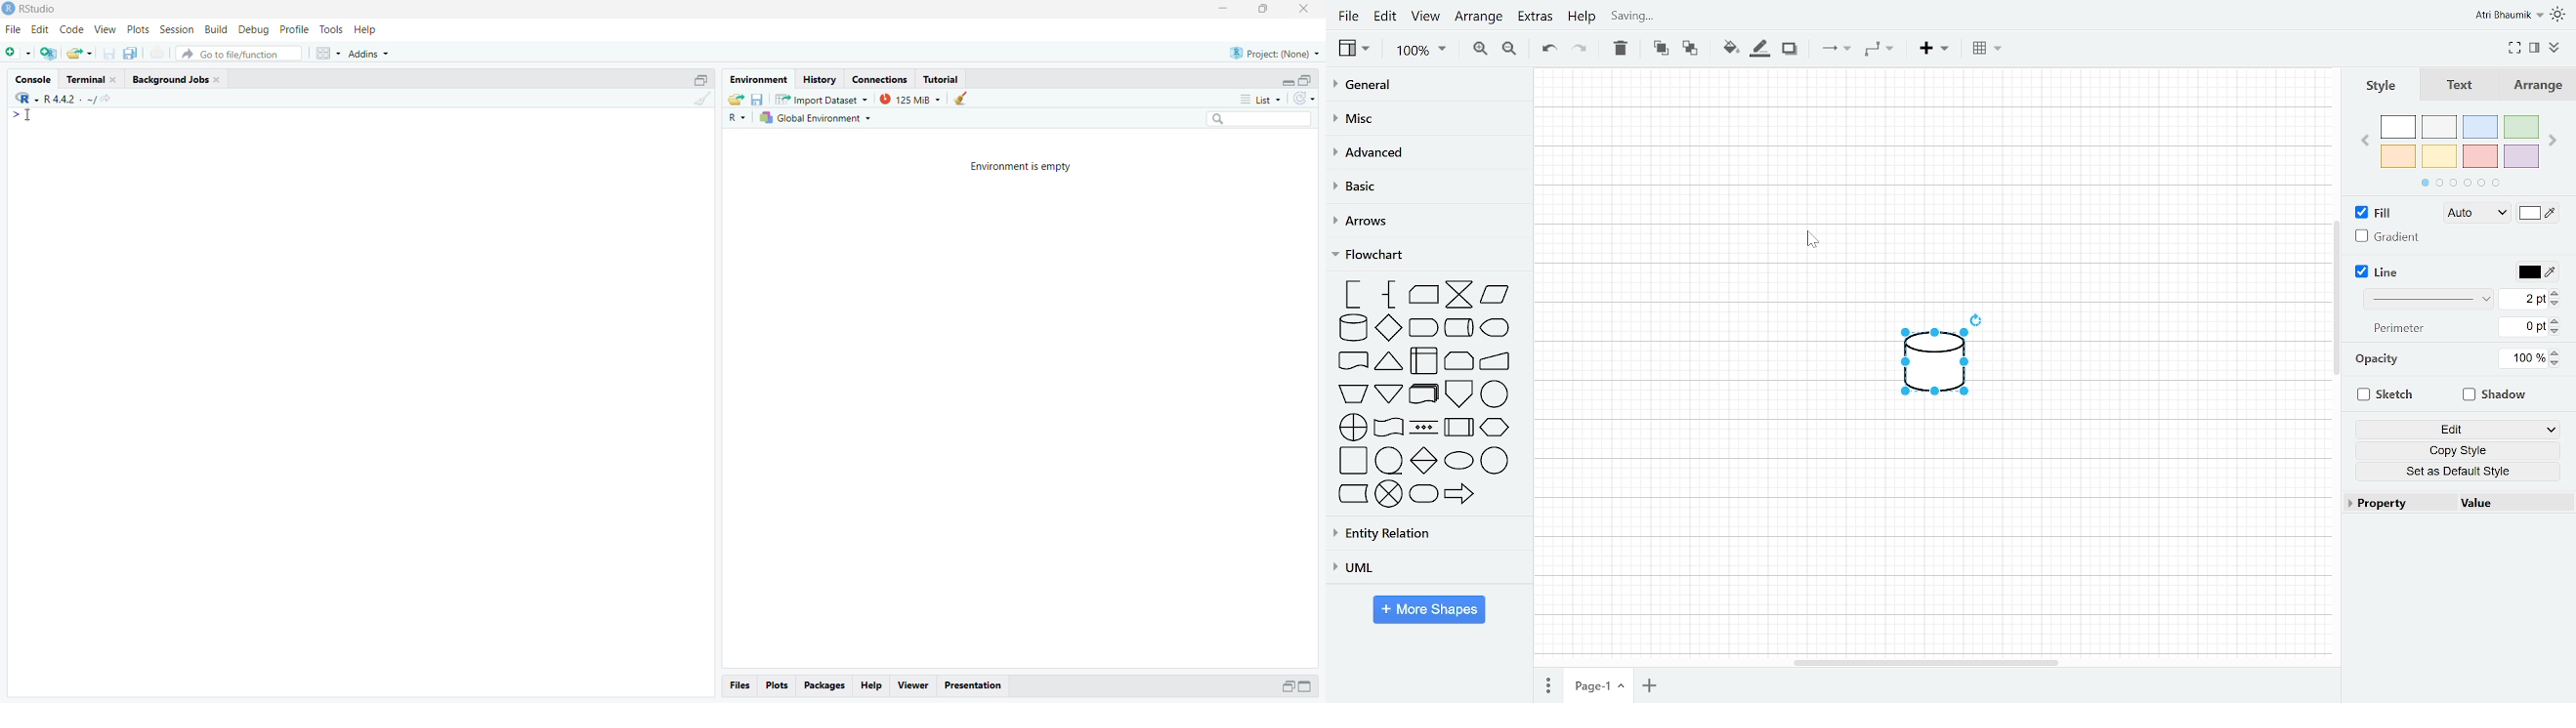 The image size is (2576, 728). Describe the element at coordinates (1260, 119) in the screenshot. I see `search` at that location.